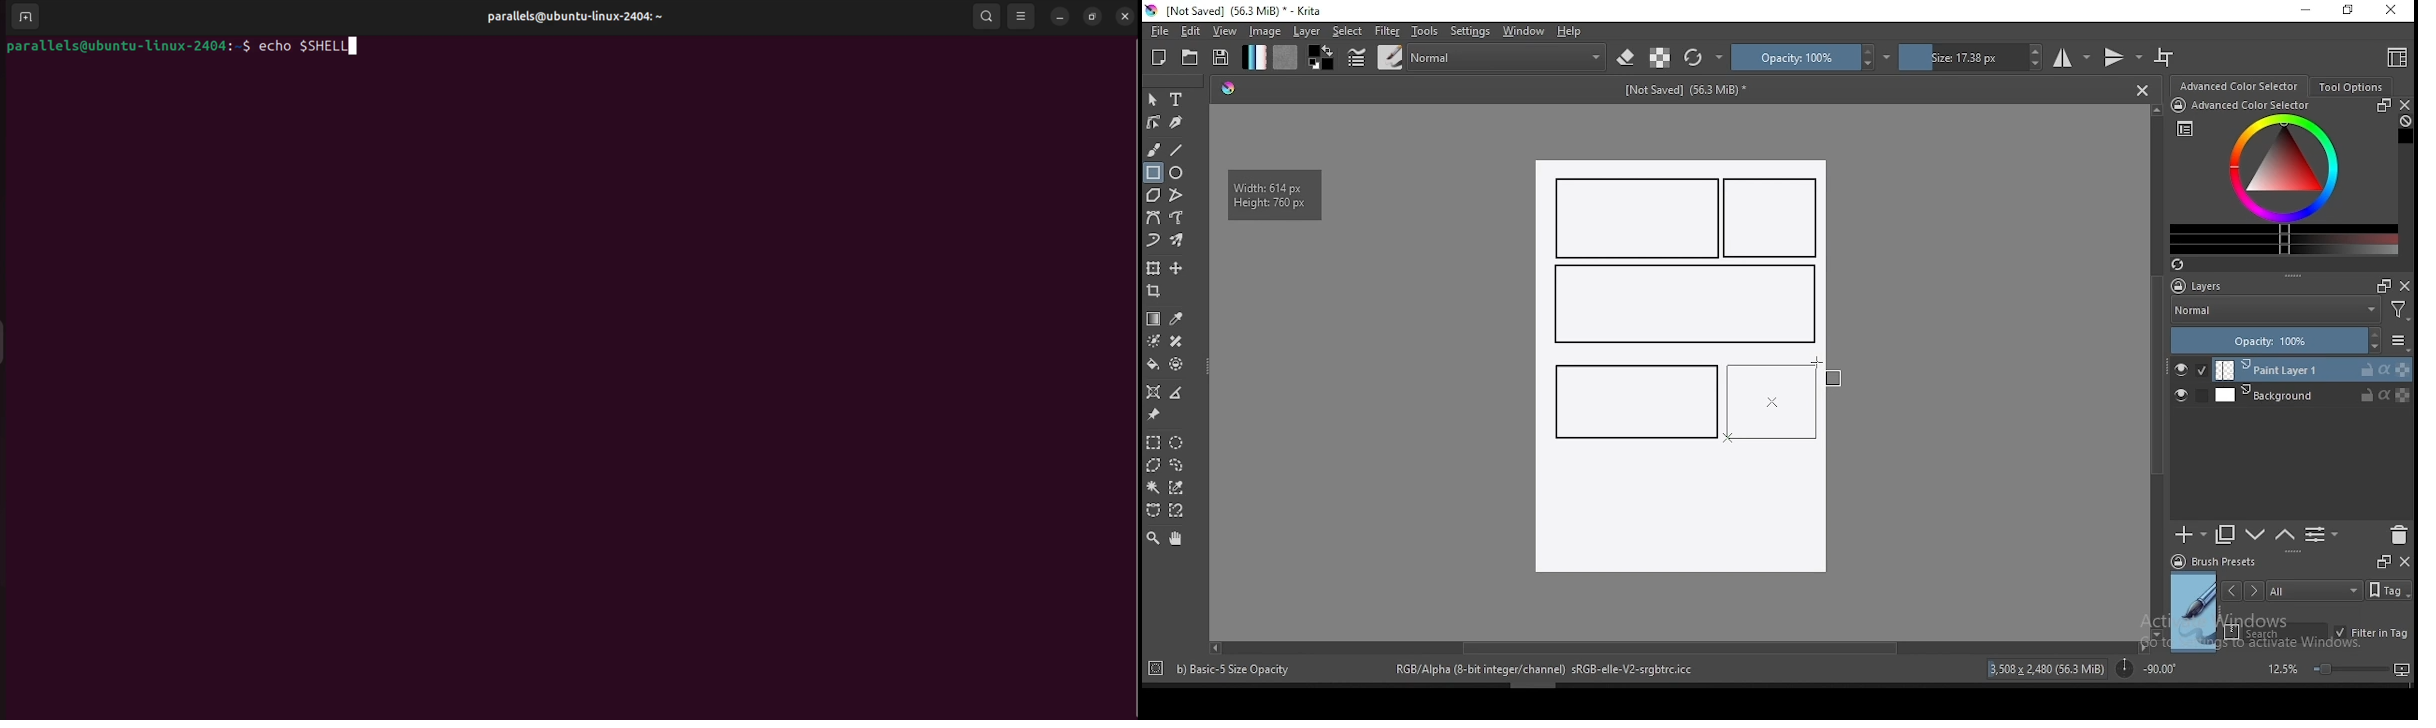 The image size is (2436, 728). I want to click on Filter, so click(2399, 313).